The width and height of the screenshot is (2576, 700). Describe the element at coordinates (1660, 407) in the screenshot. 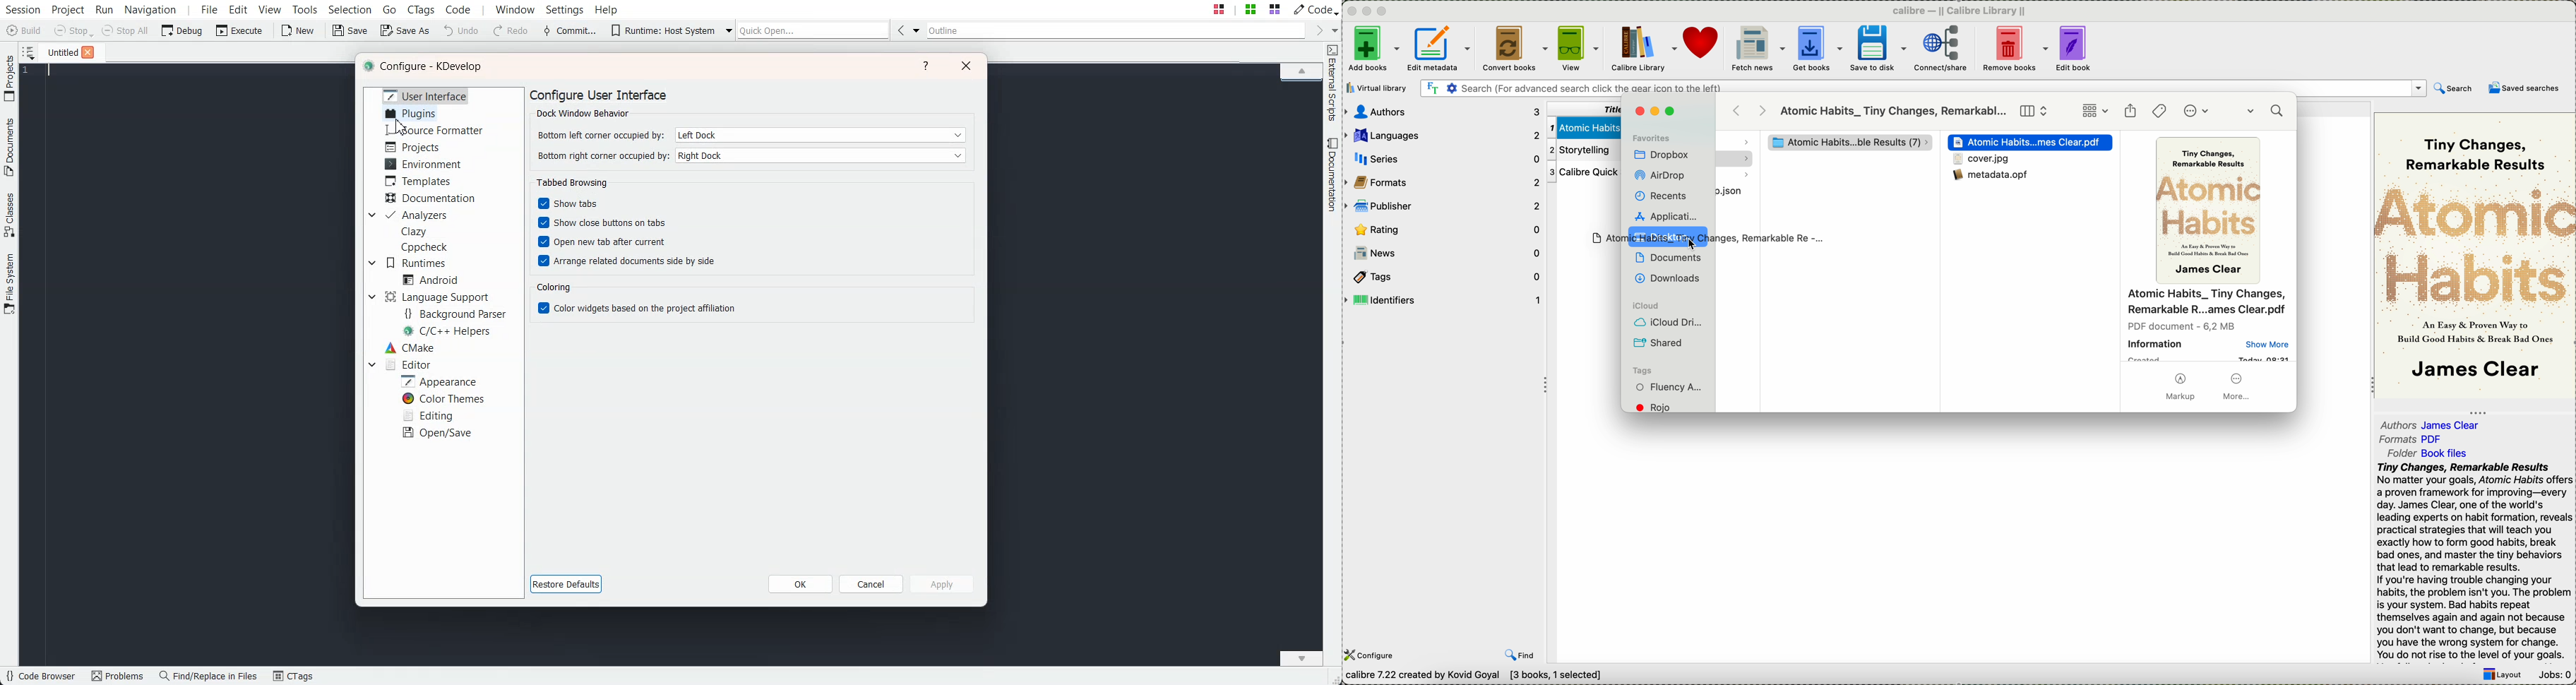

I see `red tag` at that location.